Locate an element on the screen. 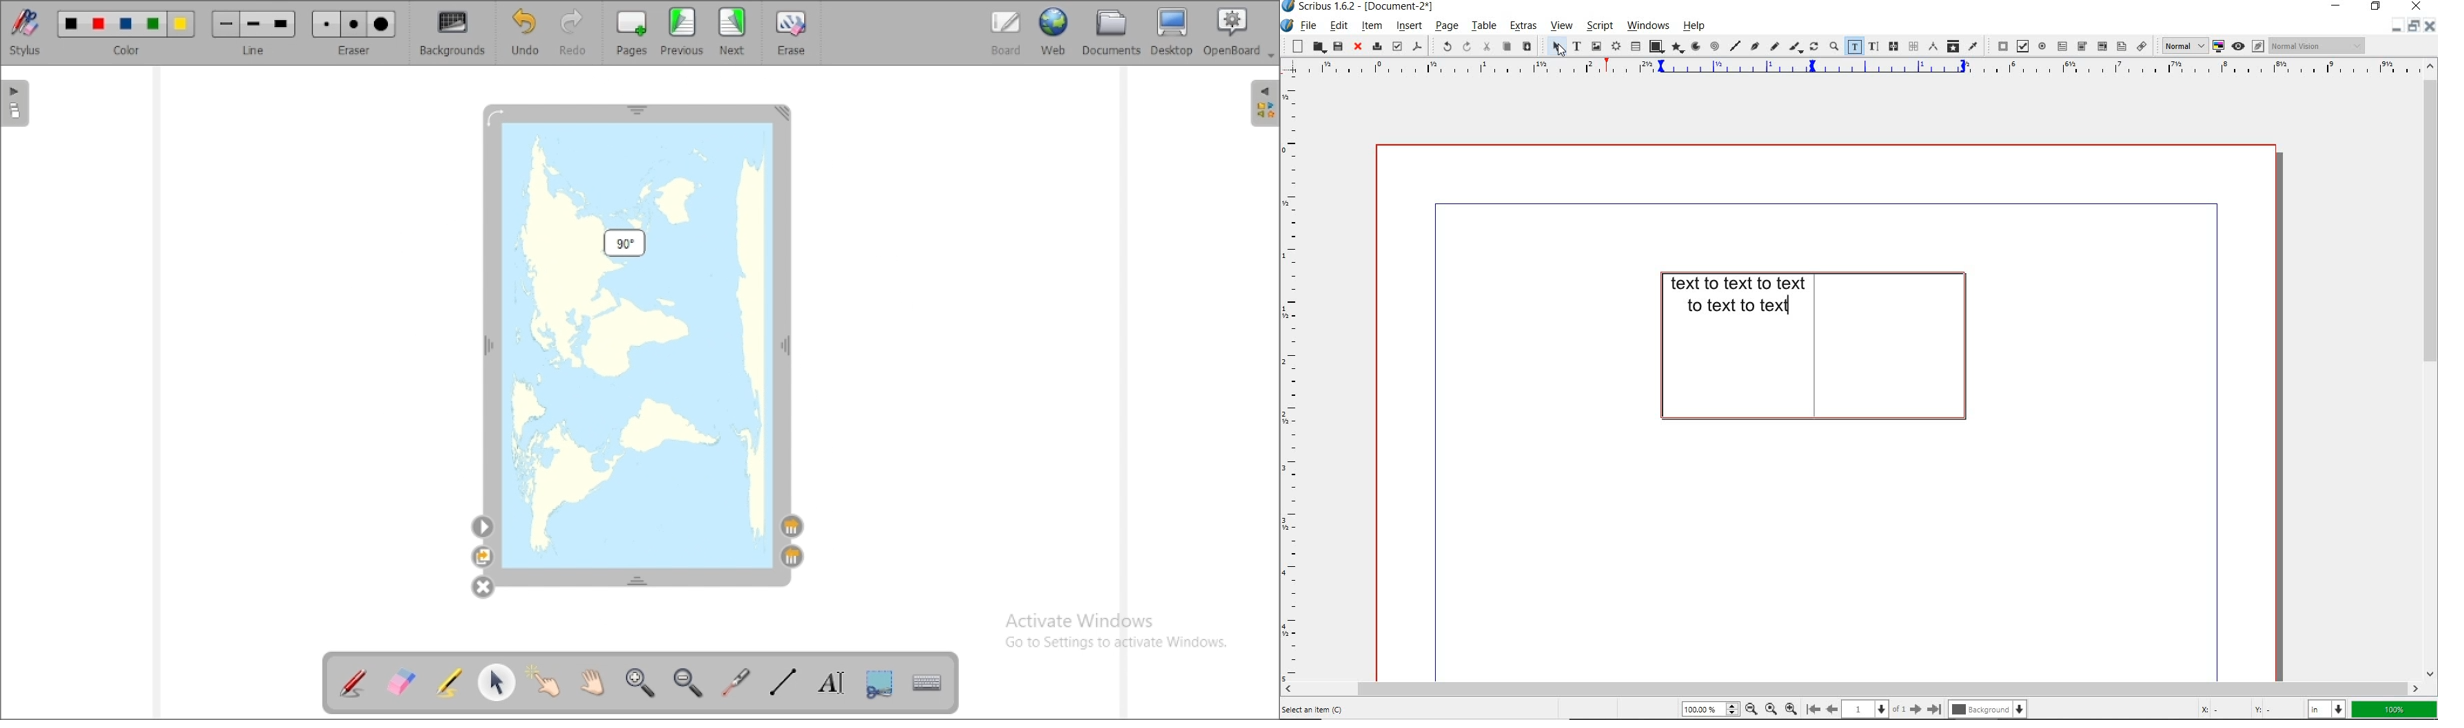  arc is located at coordinates (1694, 47).